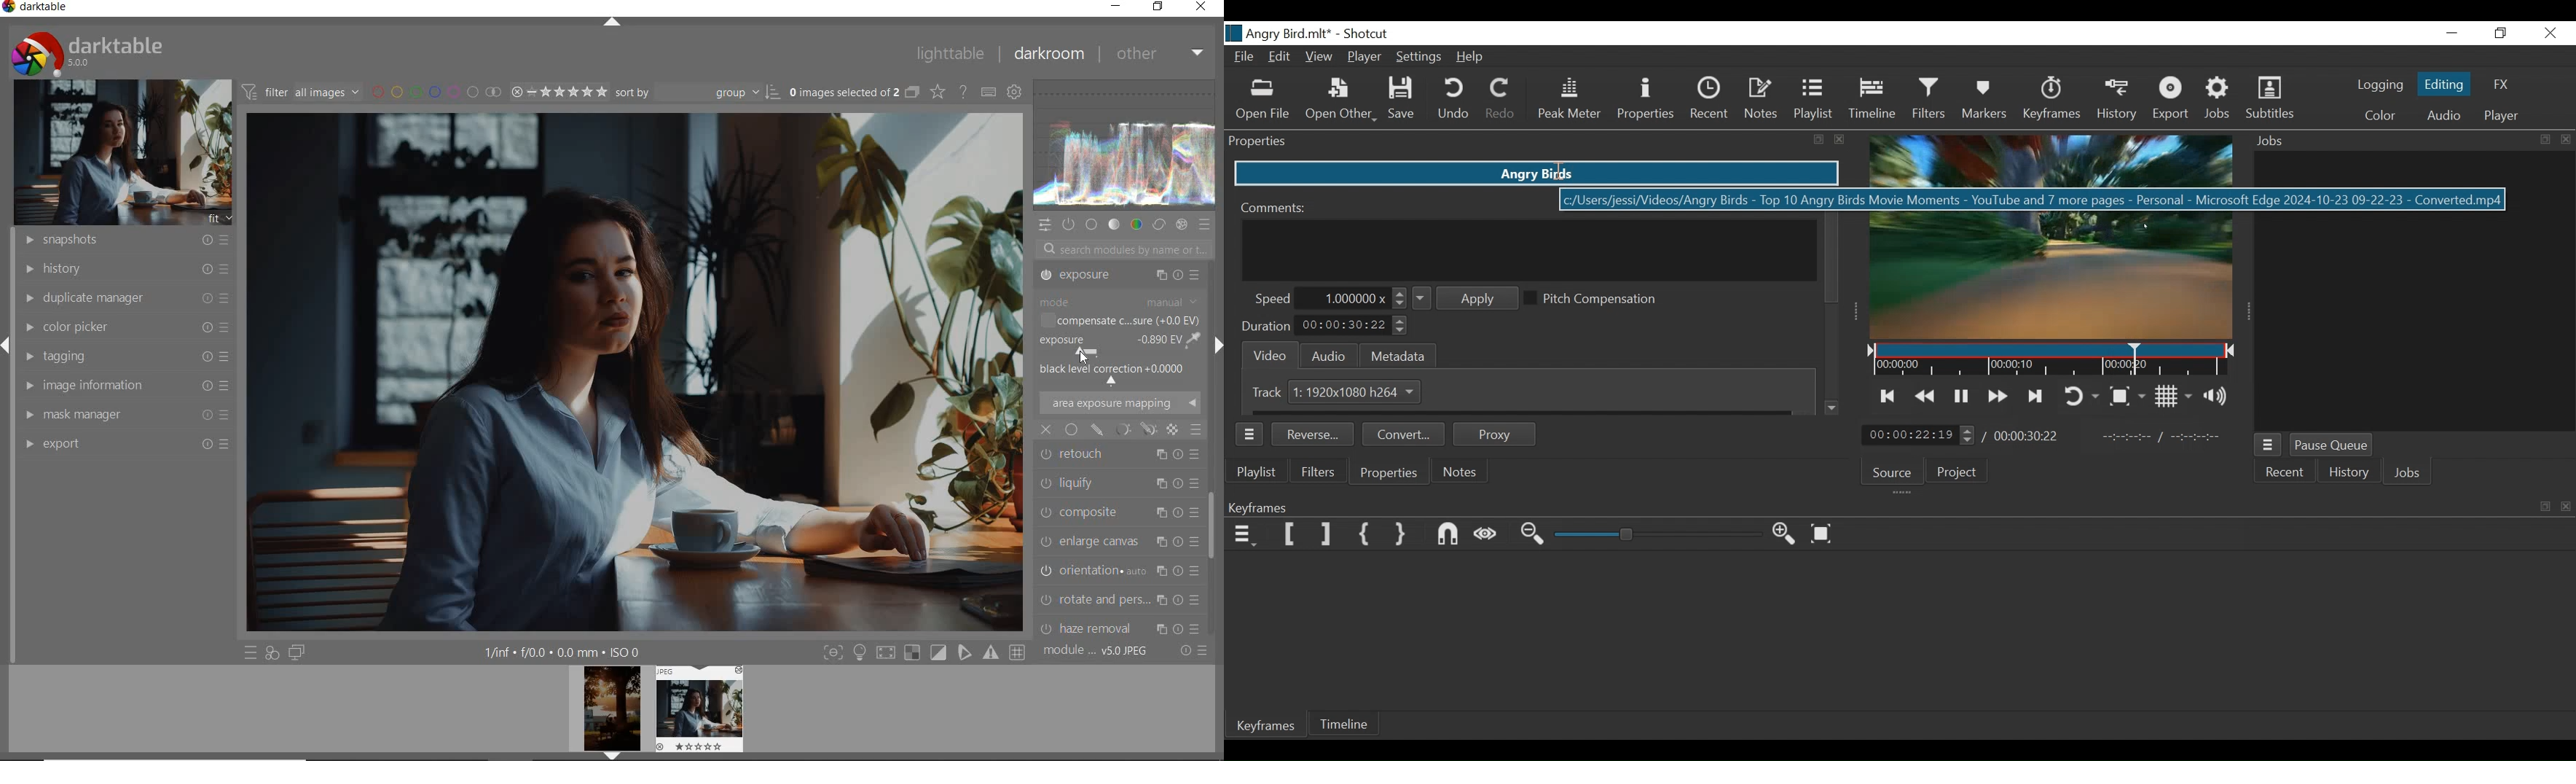  I want to click on CLOSE, so click(1201, 7).